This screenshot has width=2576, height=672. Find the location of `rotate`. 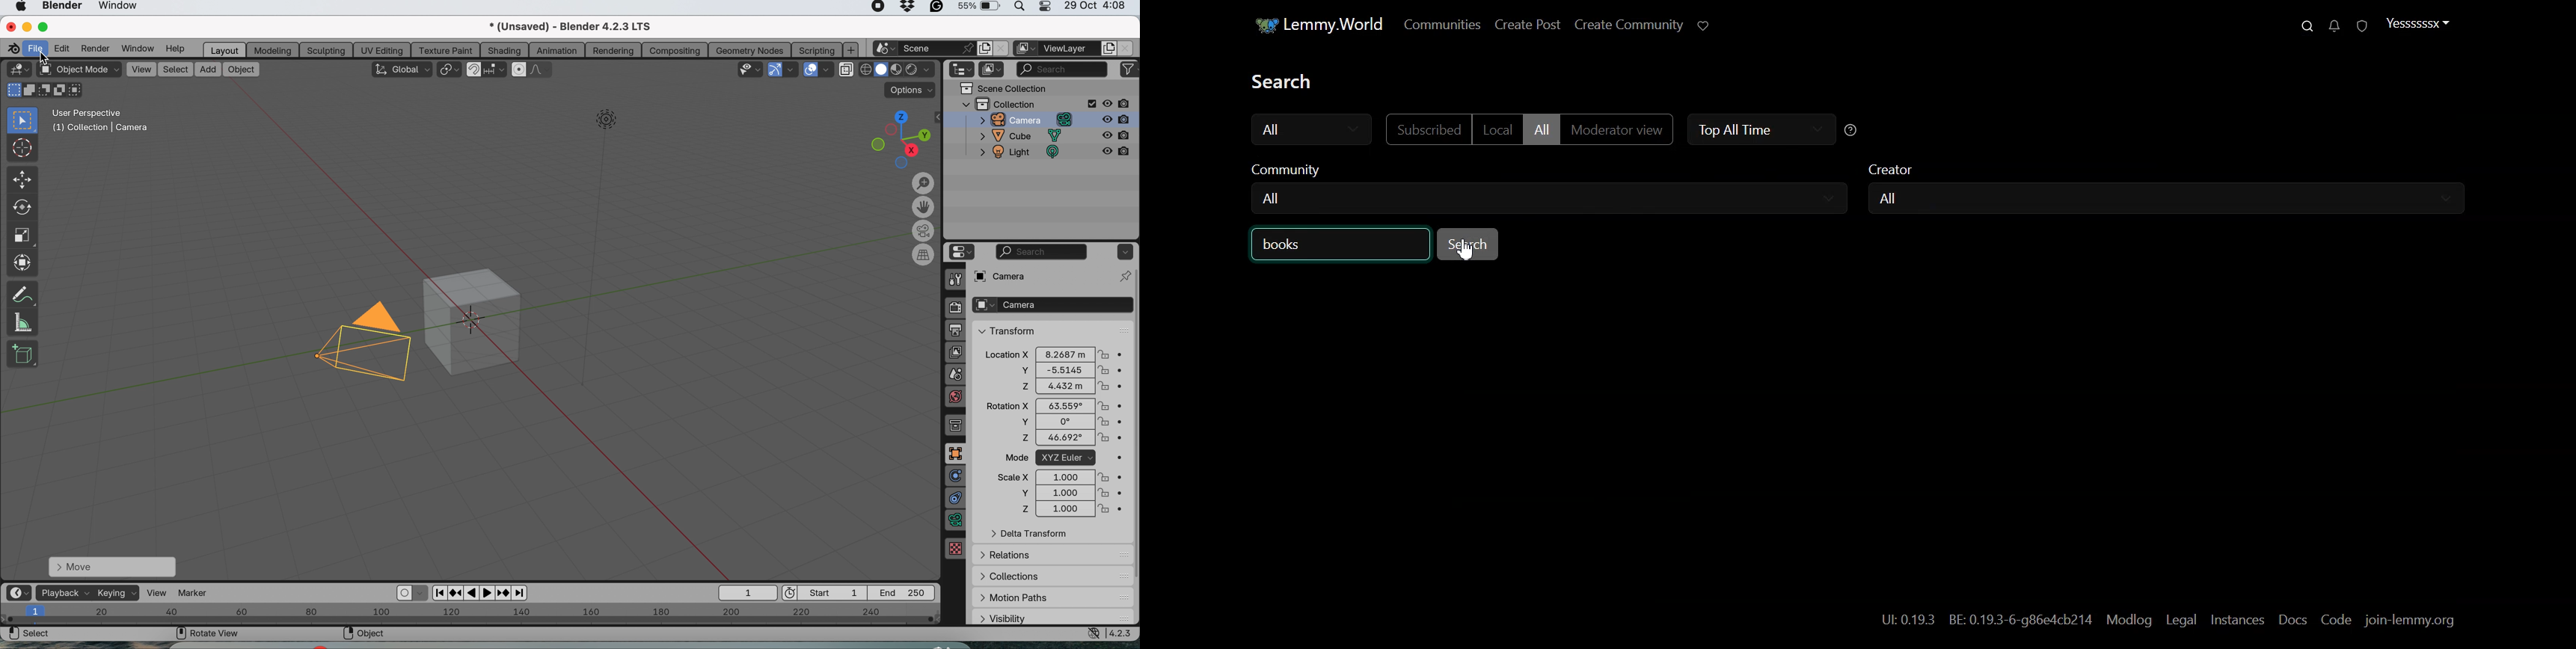

rotate is located at coordinates (21, 207).